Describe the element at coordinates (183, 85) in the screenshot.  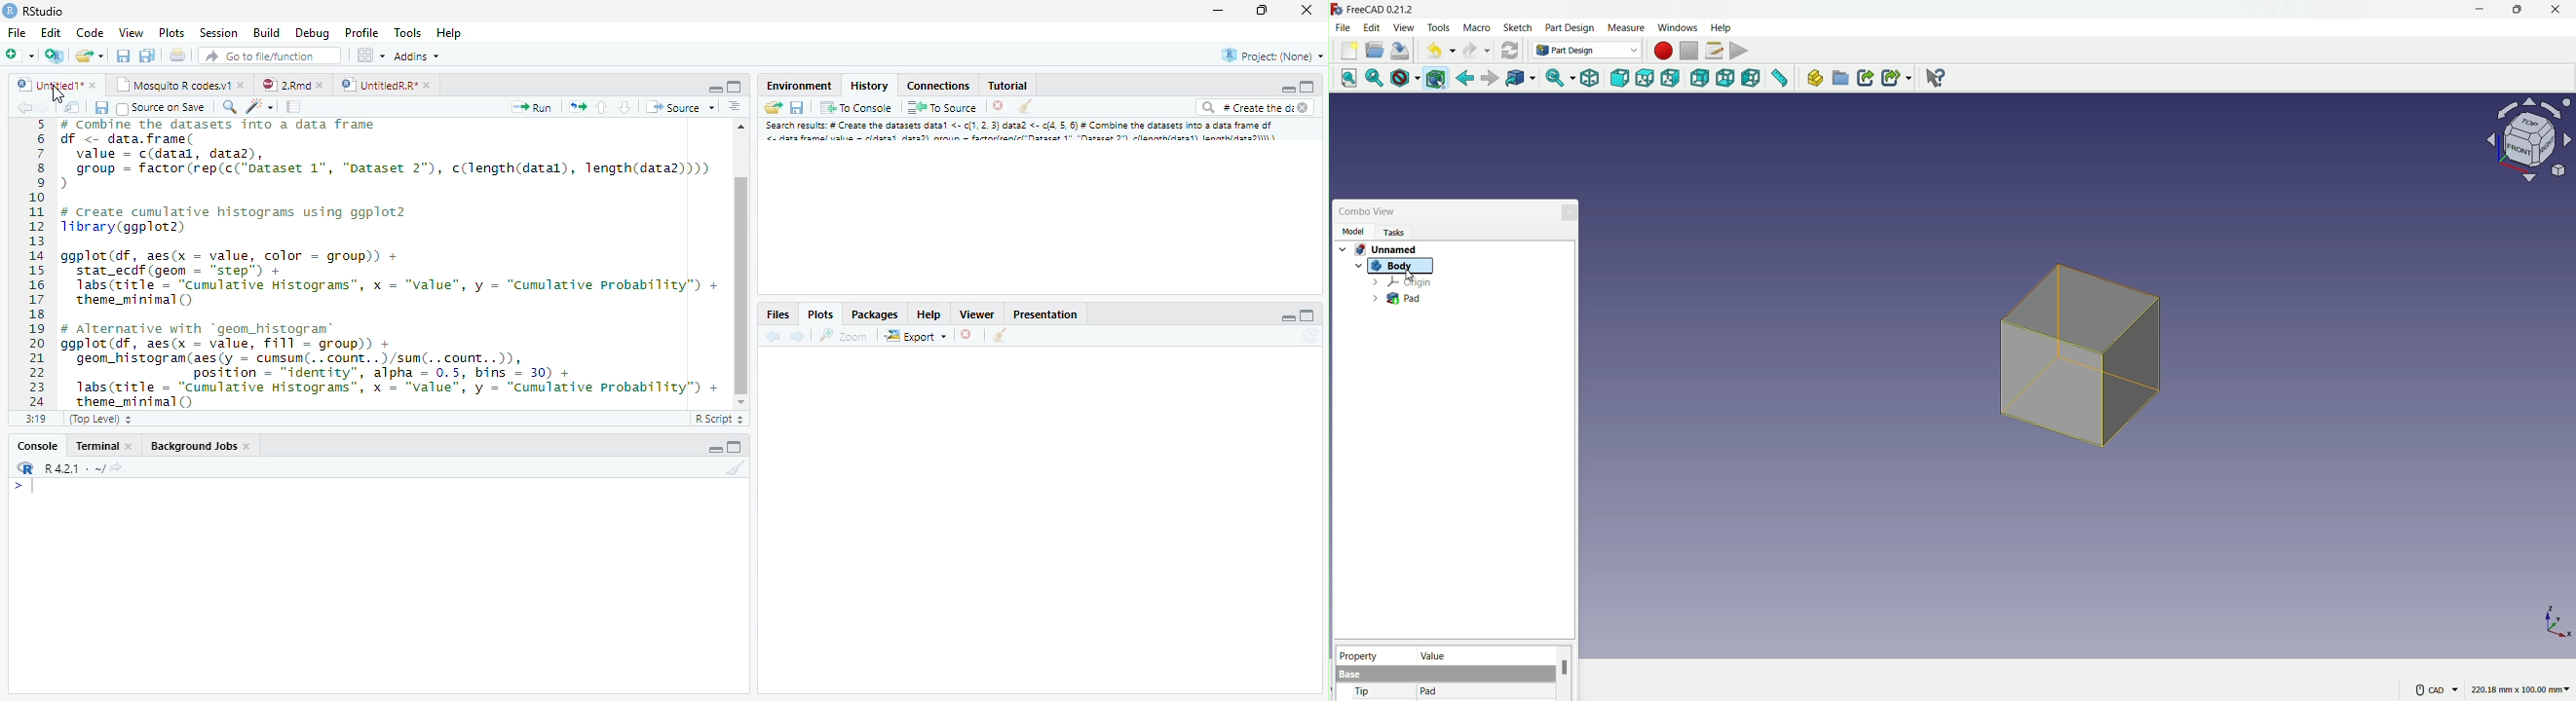
I see `Mosquito R codes` at that location.